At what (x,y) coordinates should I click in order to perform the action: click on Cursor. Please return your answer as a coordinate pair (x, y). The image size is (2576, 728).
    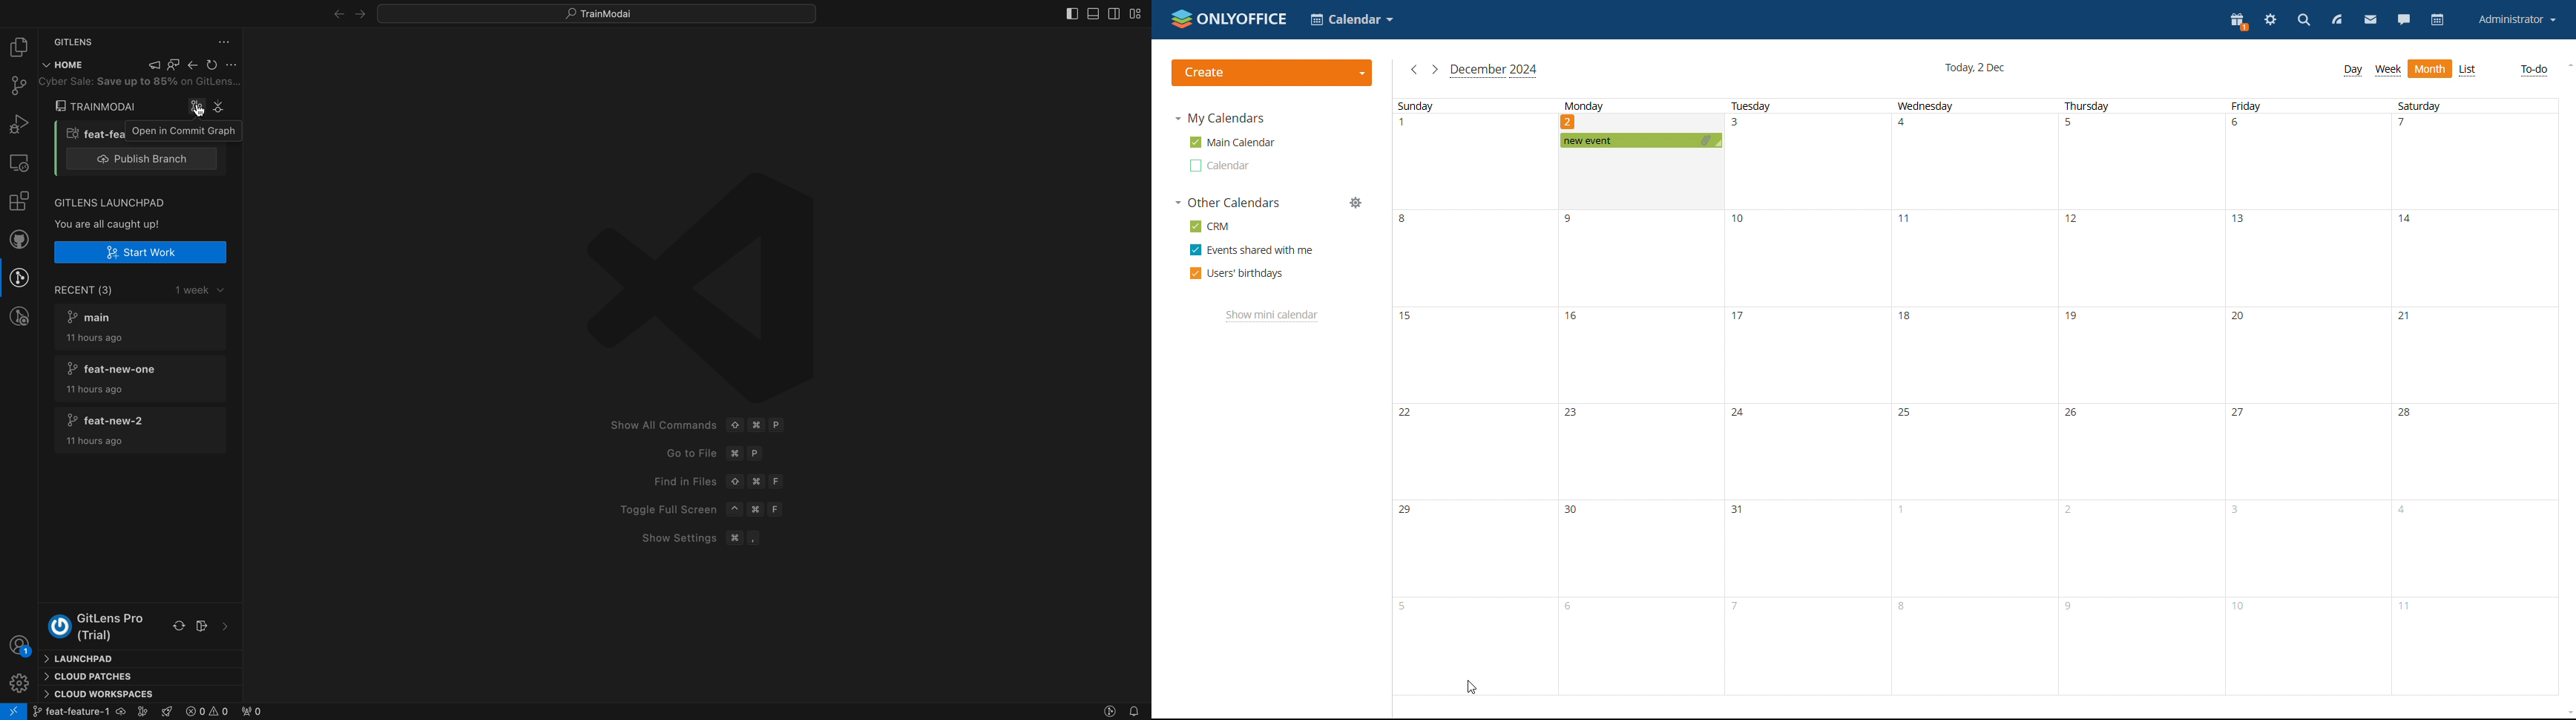
    Looking at the image, I should click on (204, 116).